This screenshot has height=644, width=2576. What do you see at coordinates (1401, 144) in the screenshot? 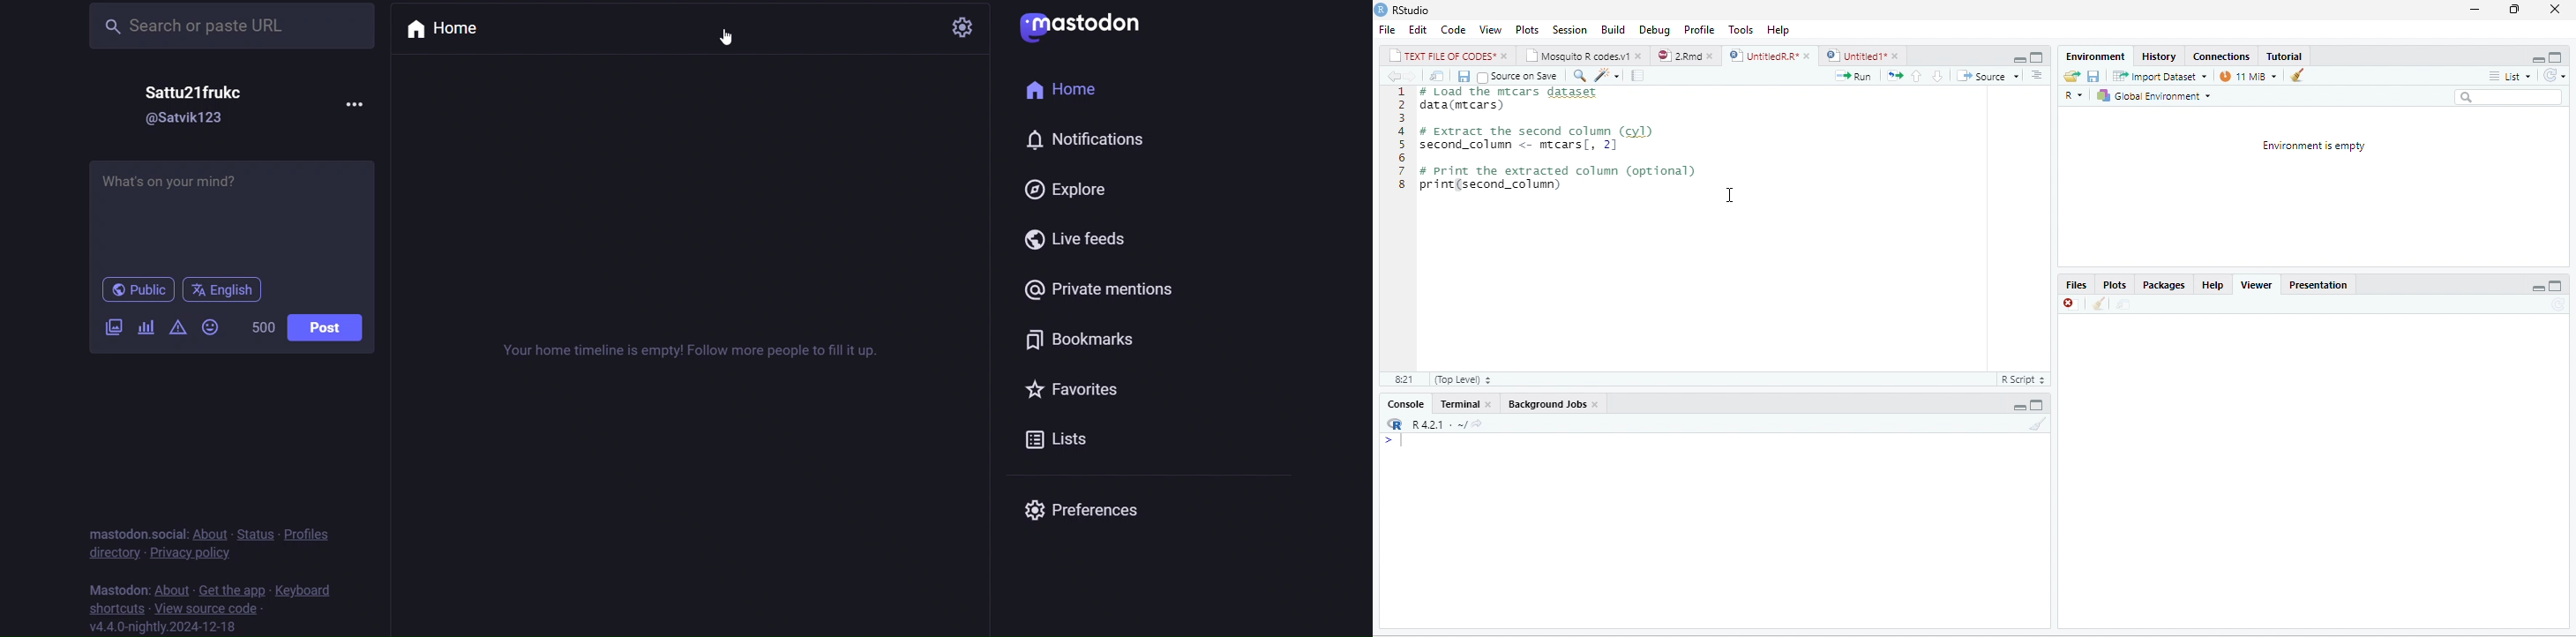
I see `5` at bounding box center [1401, 144].